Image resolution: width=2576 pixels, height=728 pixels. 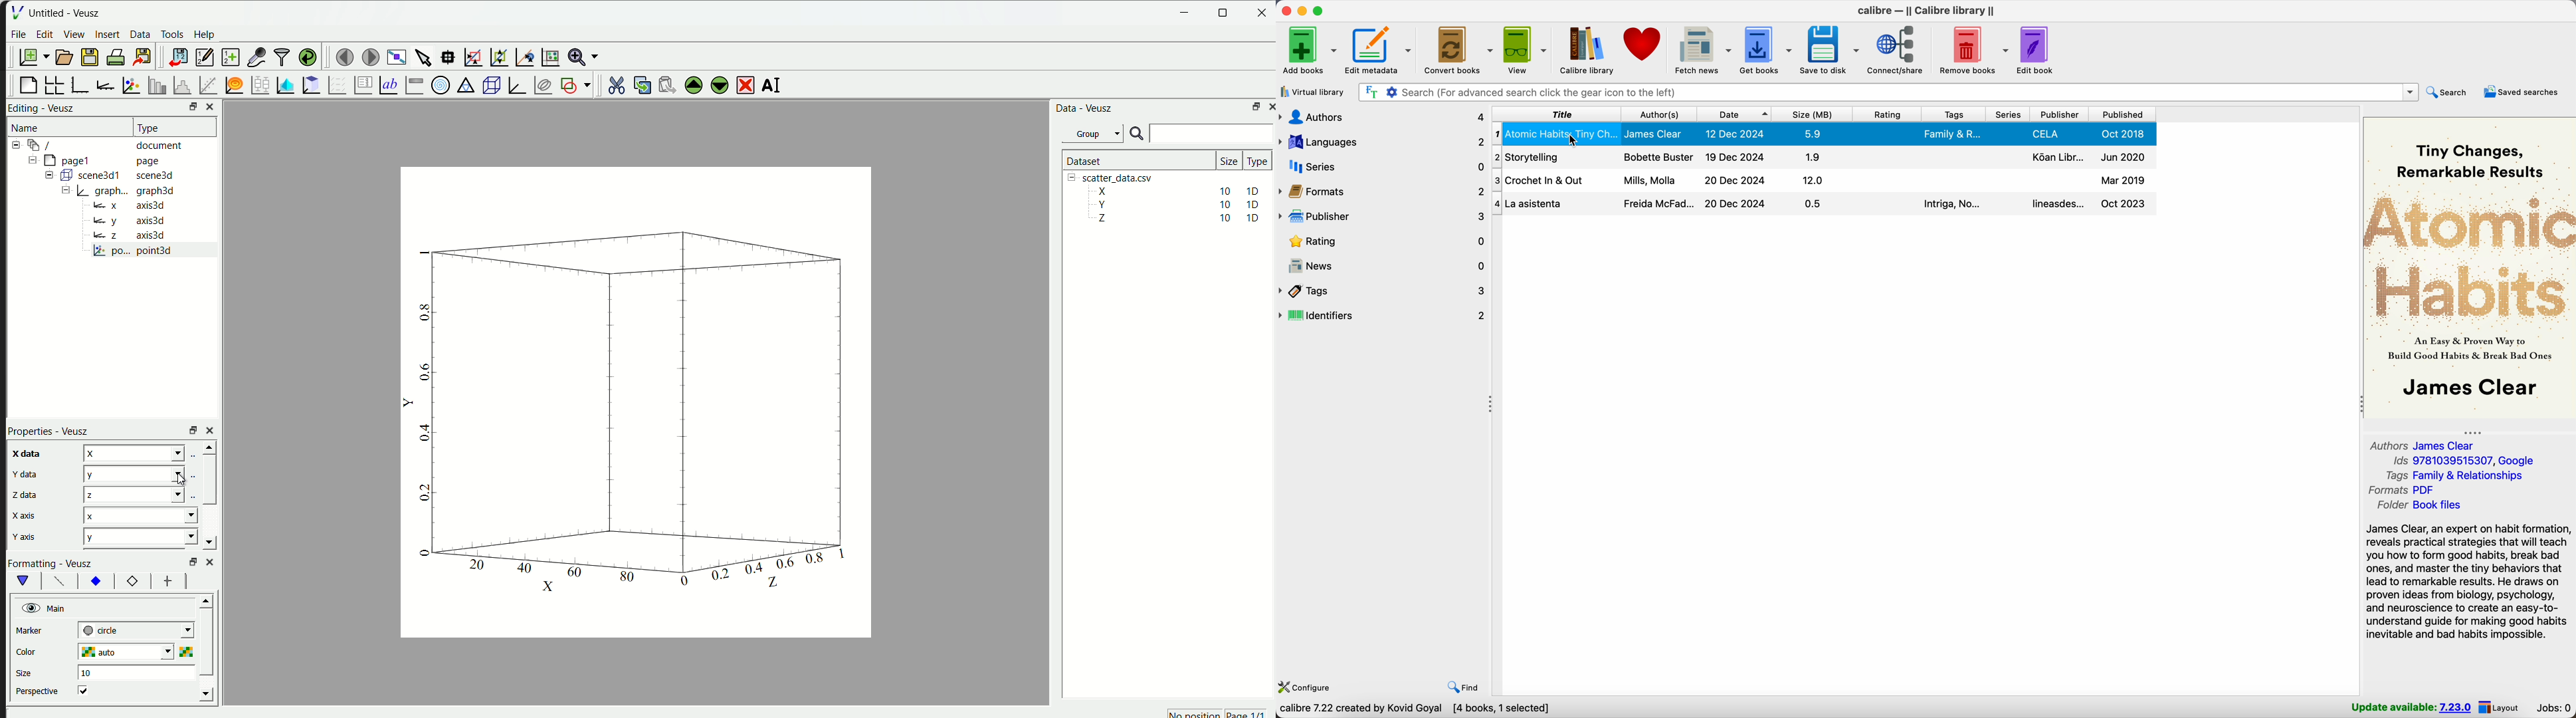 I want to click on search icon, so click(x=1137, y=134).